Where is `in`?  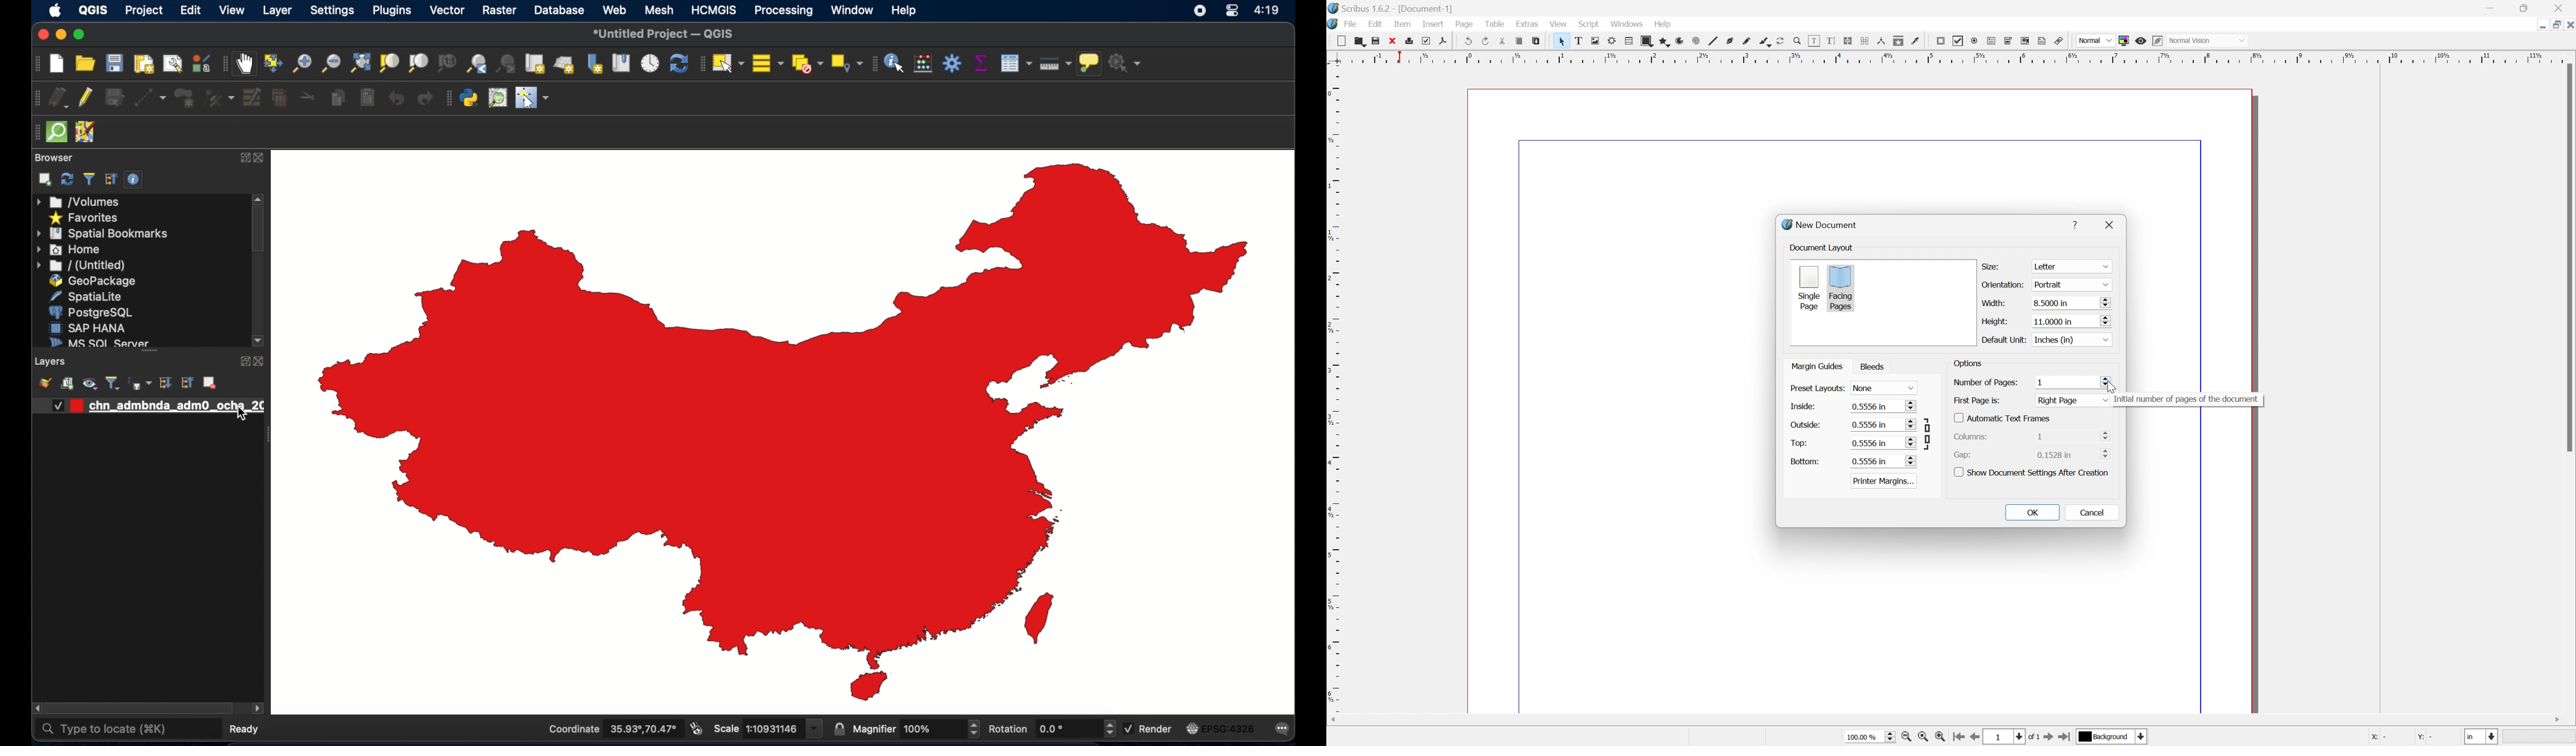
in is located at coordinates (2483, 738).